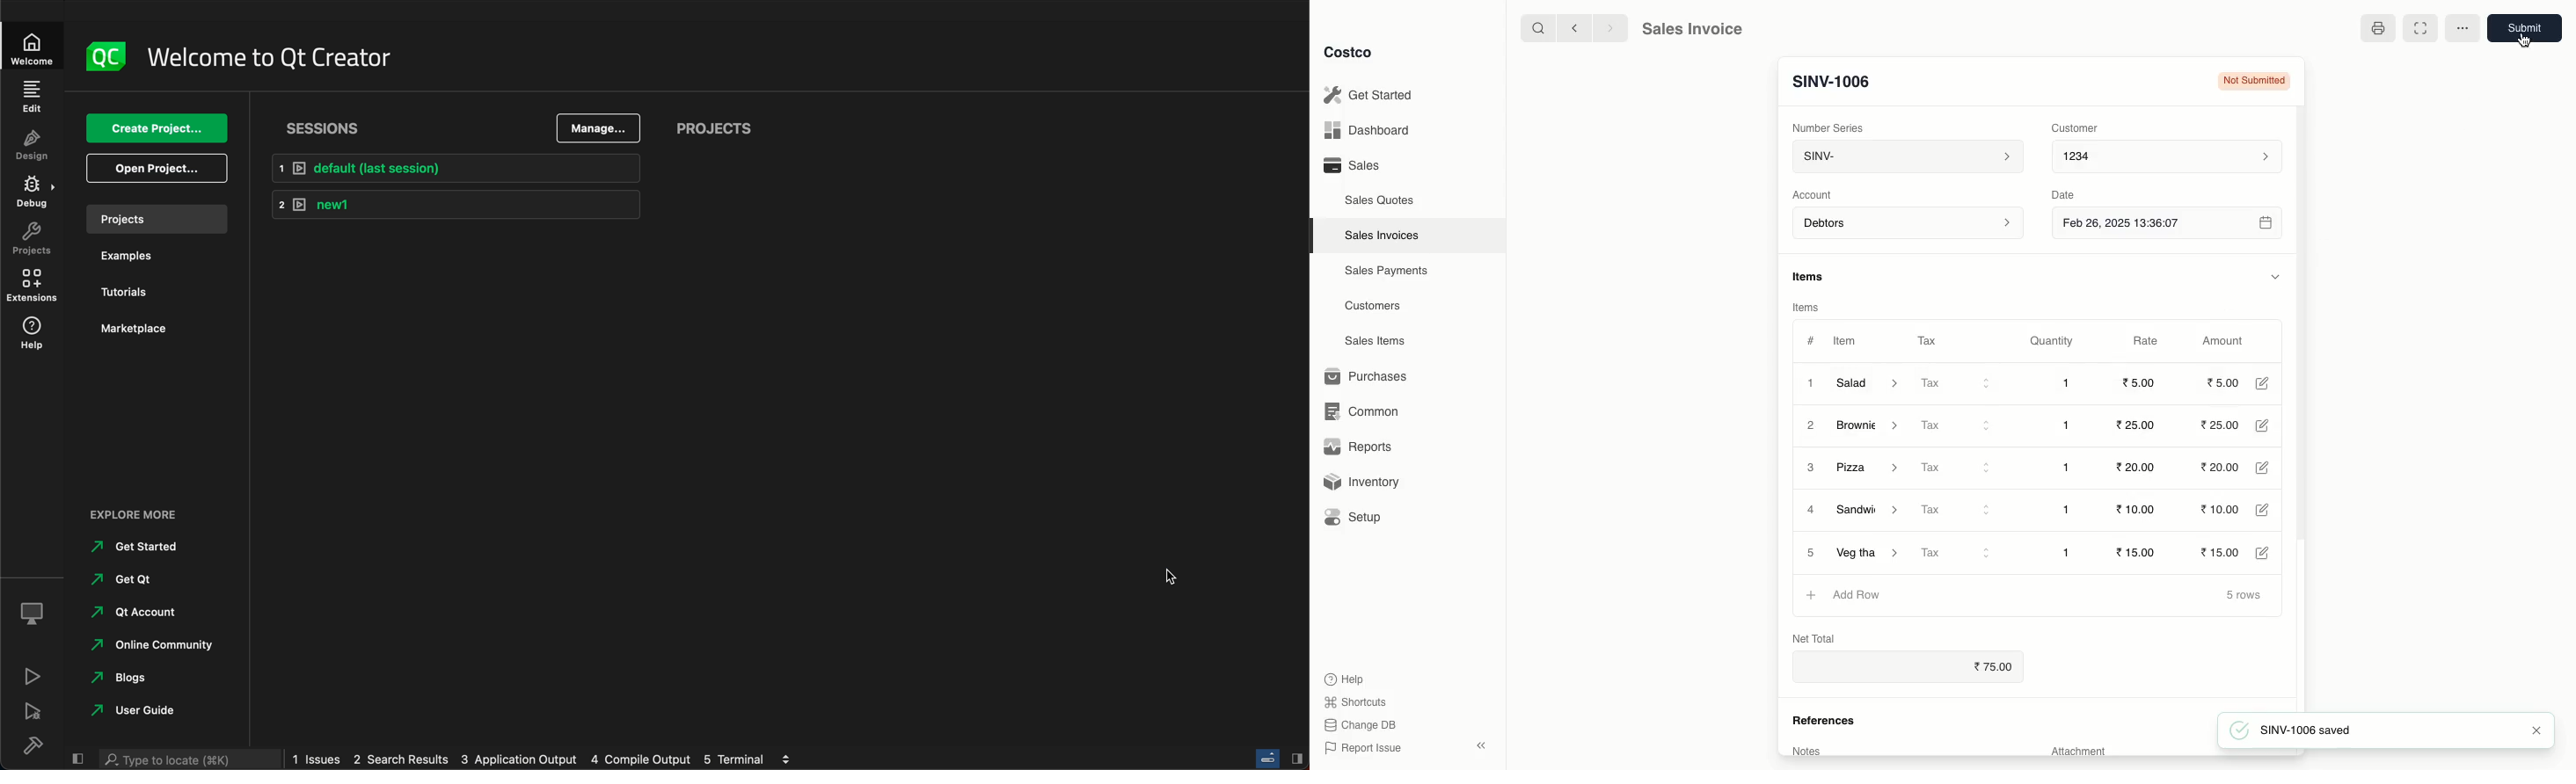 The image size is (2576, 784). What do you see at coordinates (2221, 510) in the screenshot?
I see `10.00` at bounding box center [2221, 510].